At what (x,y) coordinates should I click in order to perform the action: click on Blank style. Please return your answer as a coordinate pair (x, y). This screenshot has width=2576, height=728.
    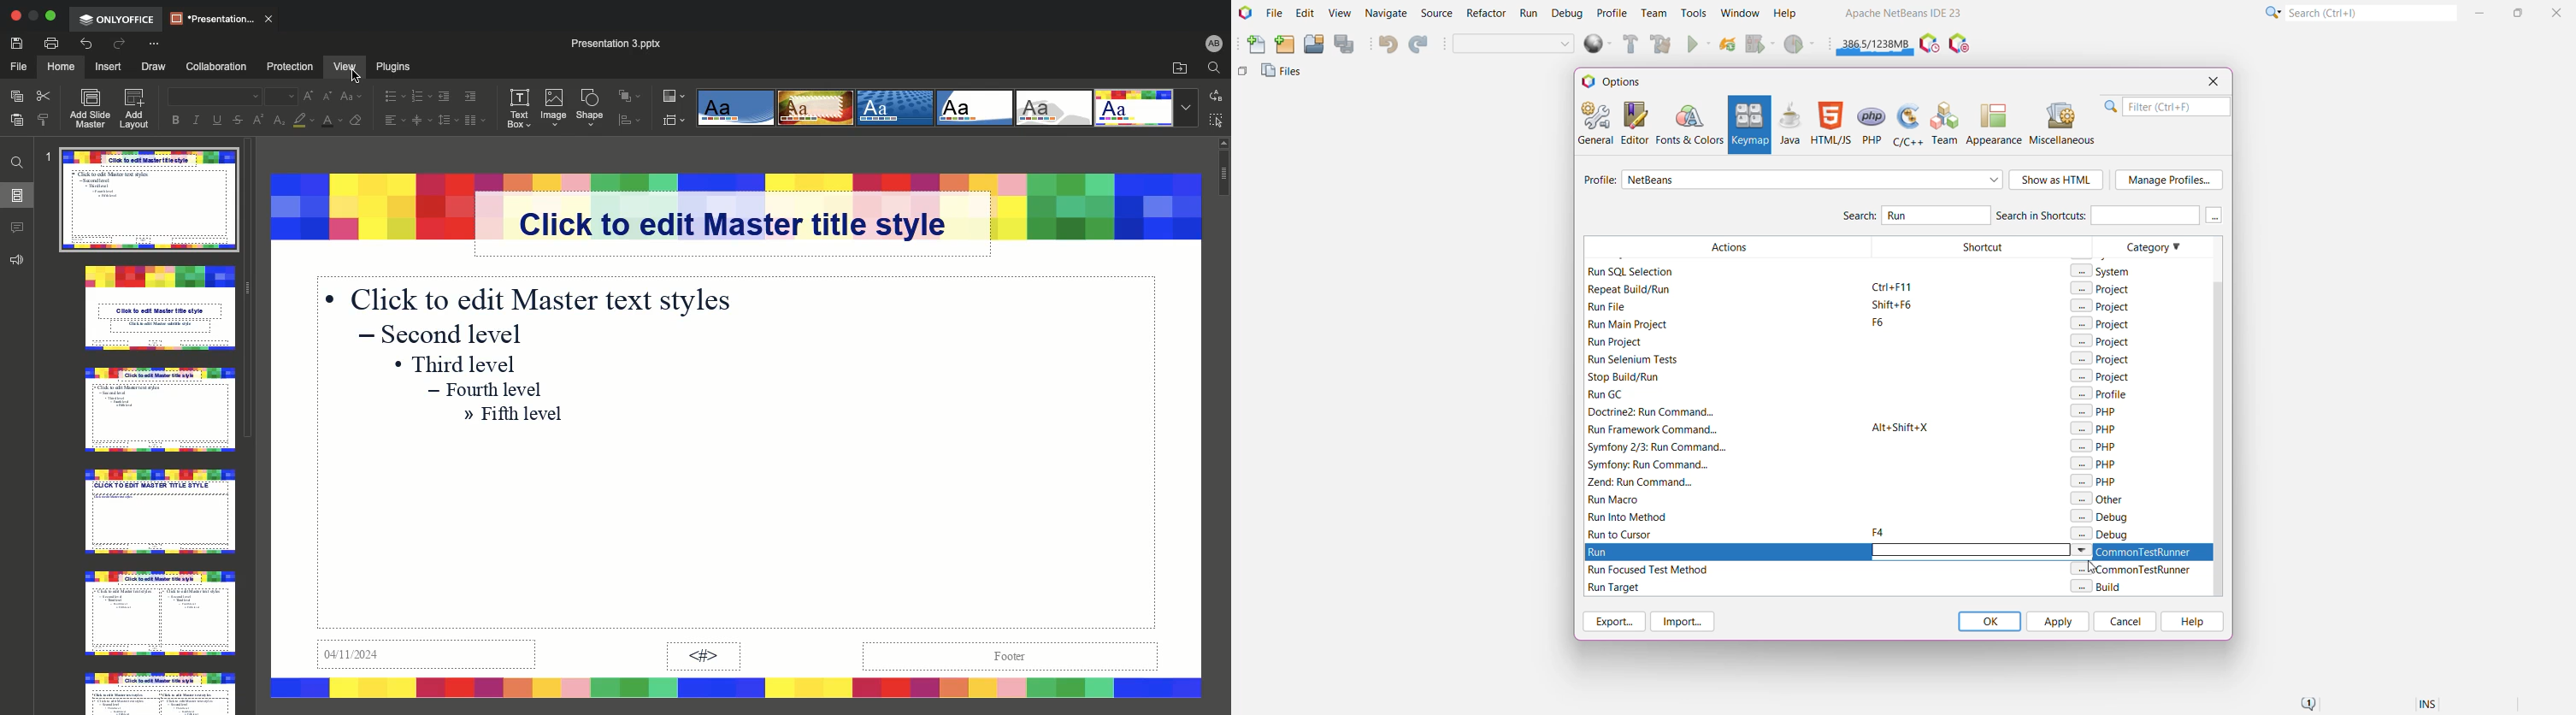
    Looking at the image, I should click on (735, 109).